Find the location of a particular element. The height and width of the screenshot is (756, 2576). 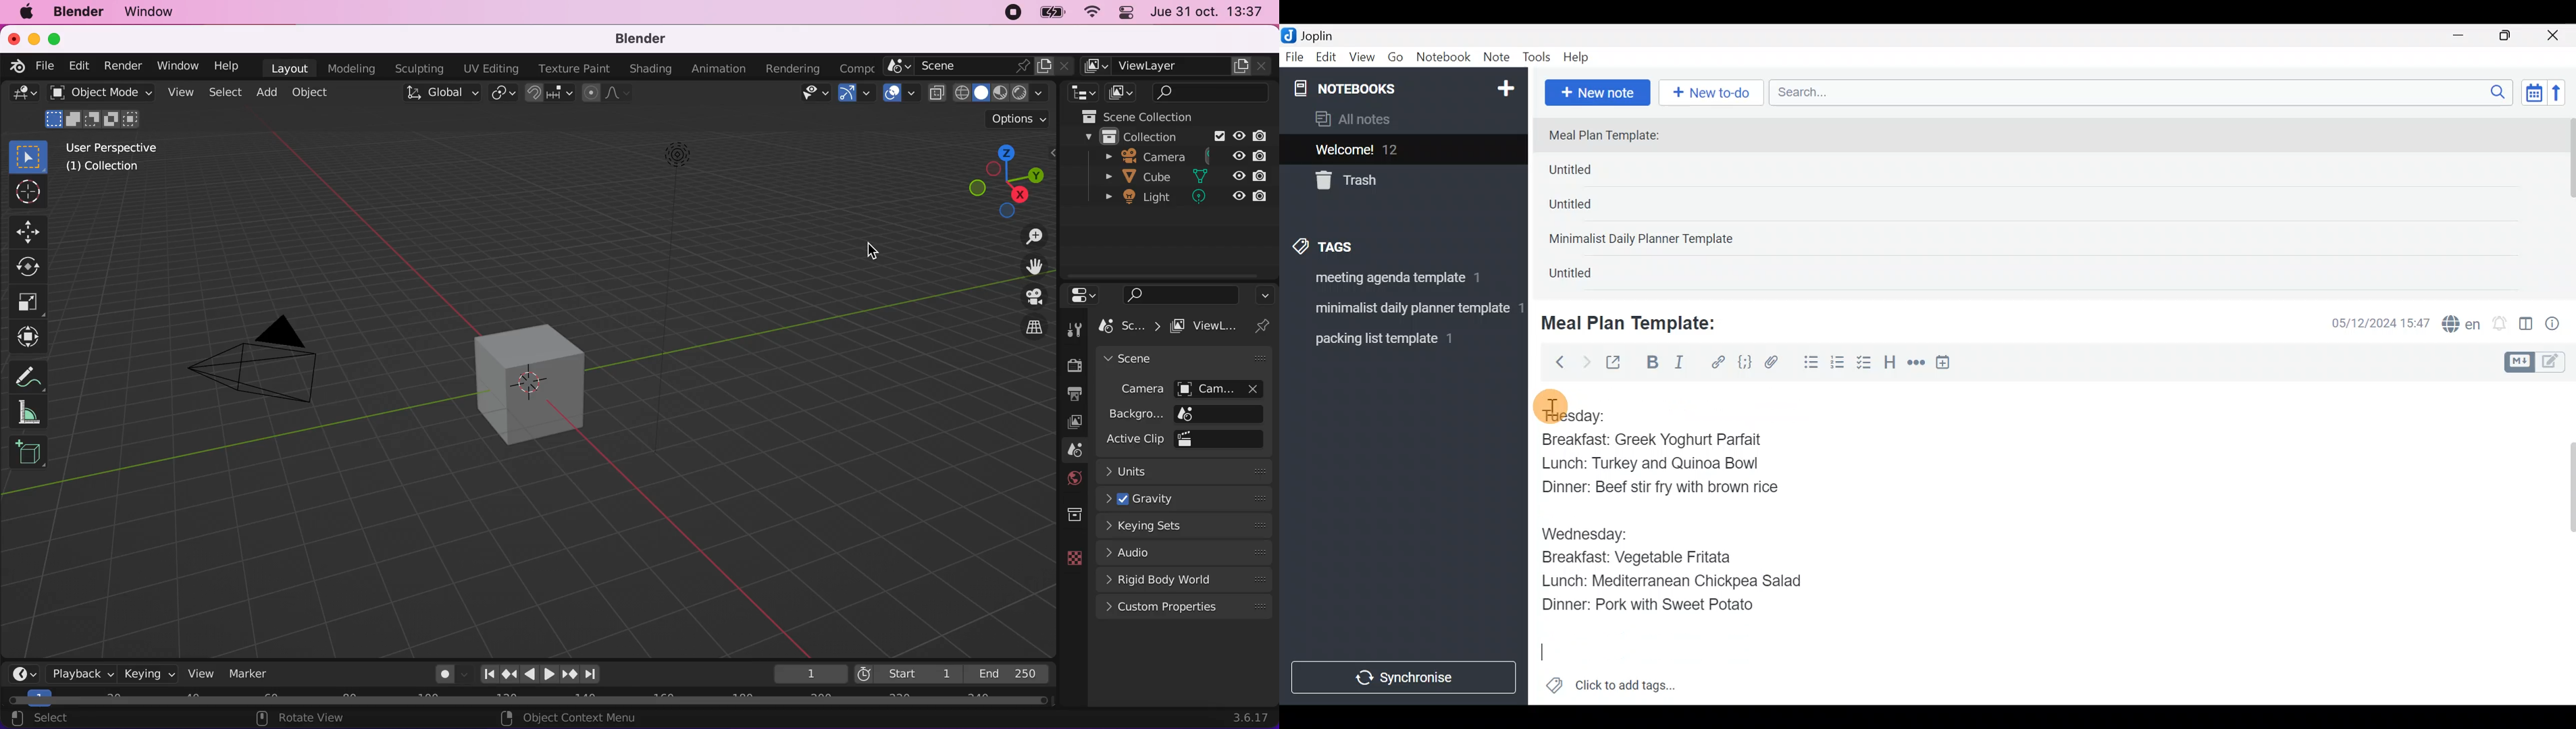

Toggle external editing is located at coordinates (1618, 363).